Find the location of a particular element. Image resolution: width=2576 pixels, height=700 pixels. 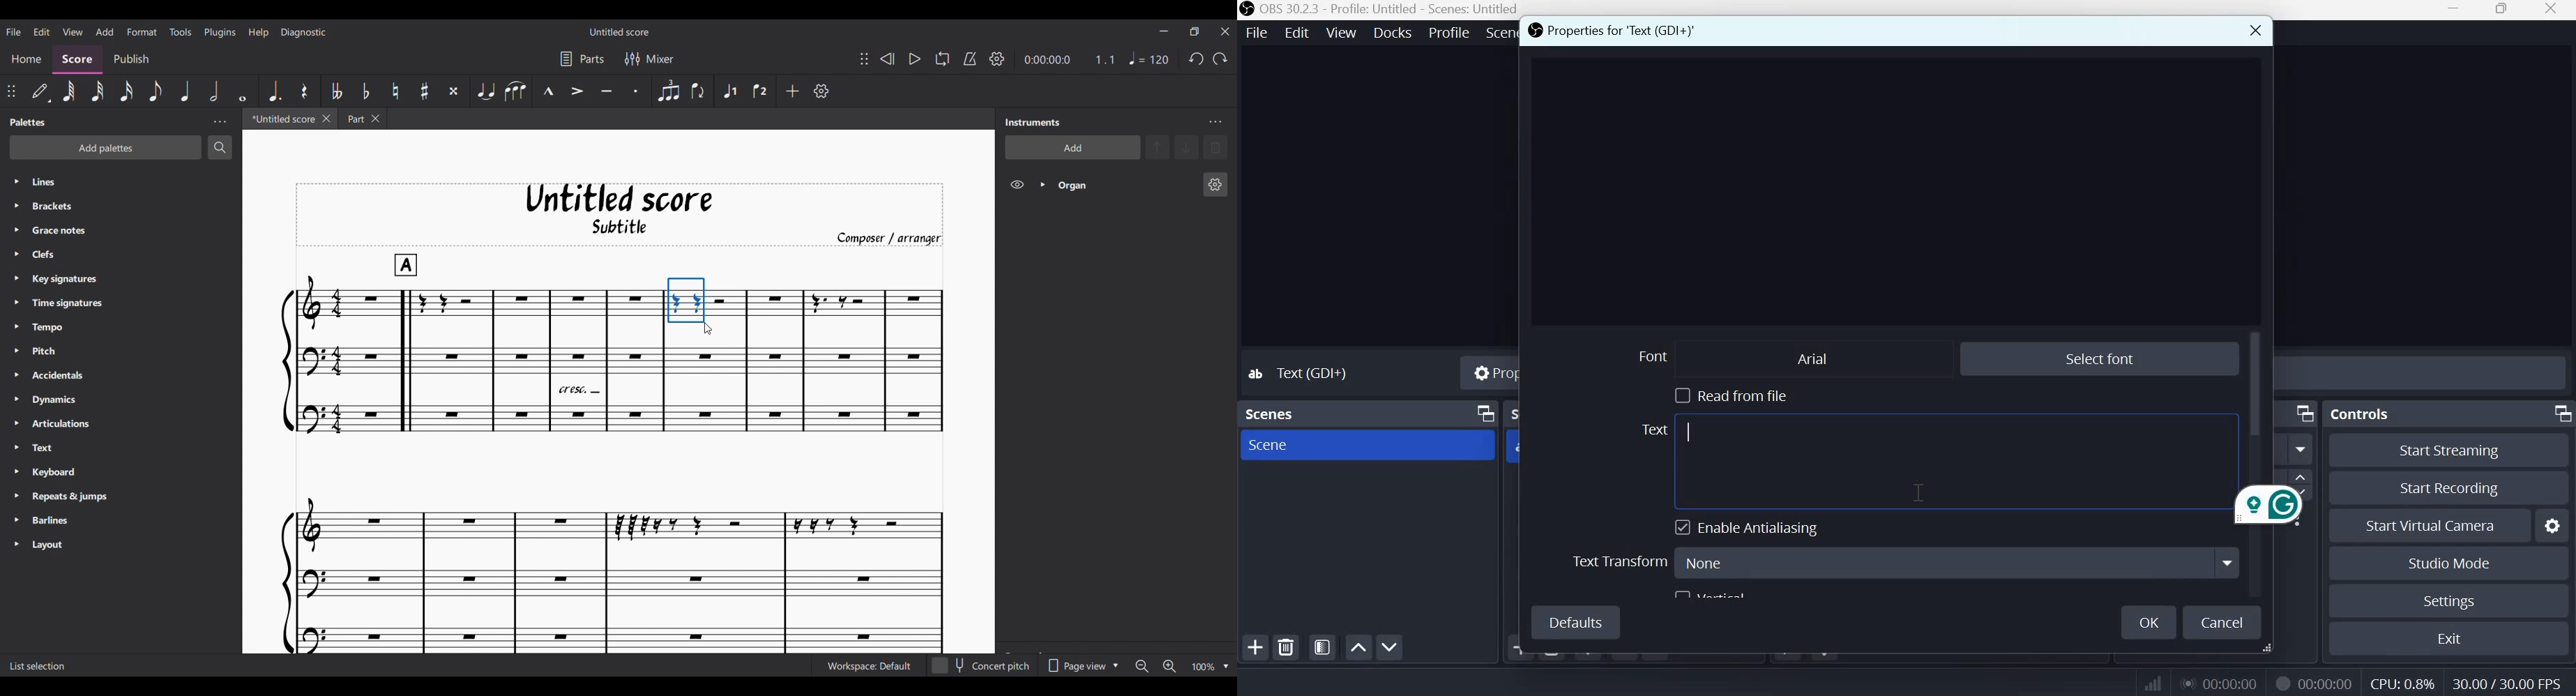

Remove selected scene is located at coordinates (1287, 648).